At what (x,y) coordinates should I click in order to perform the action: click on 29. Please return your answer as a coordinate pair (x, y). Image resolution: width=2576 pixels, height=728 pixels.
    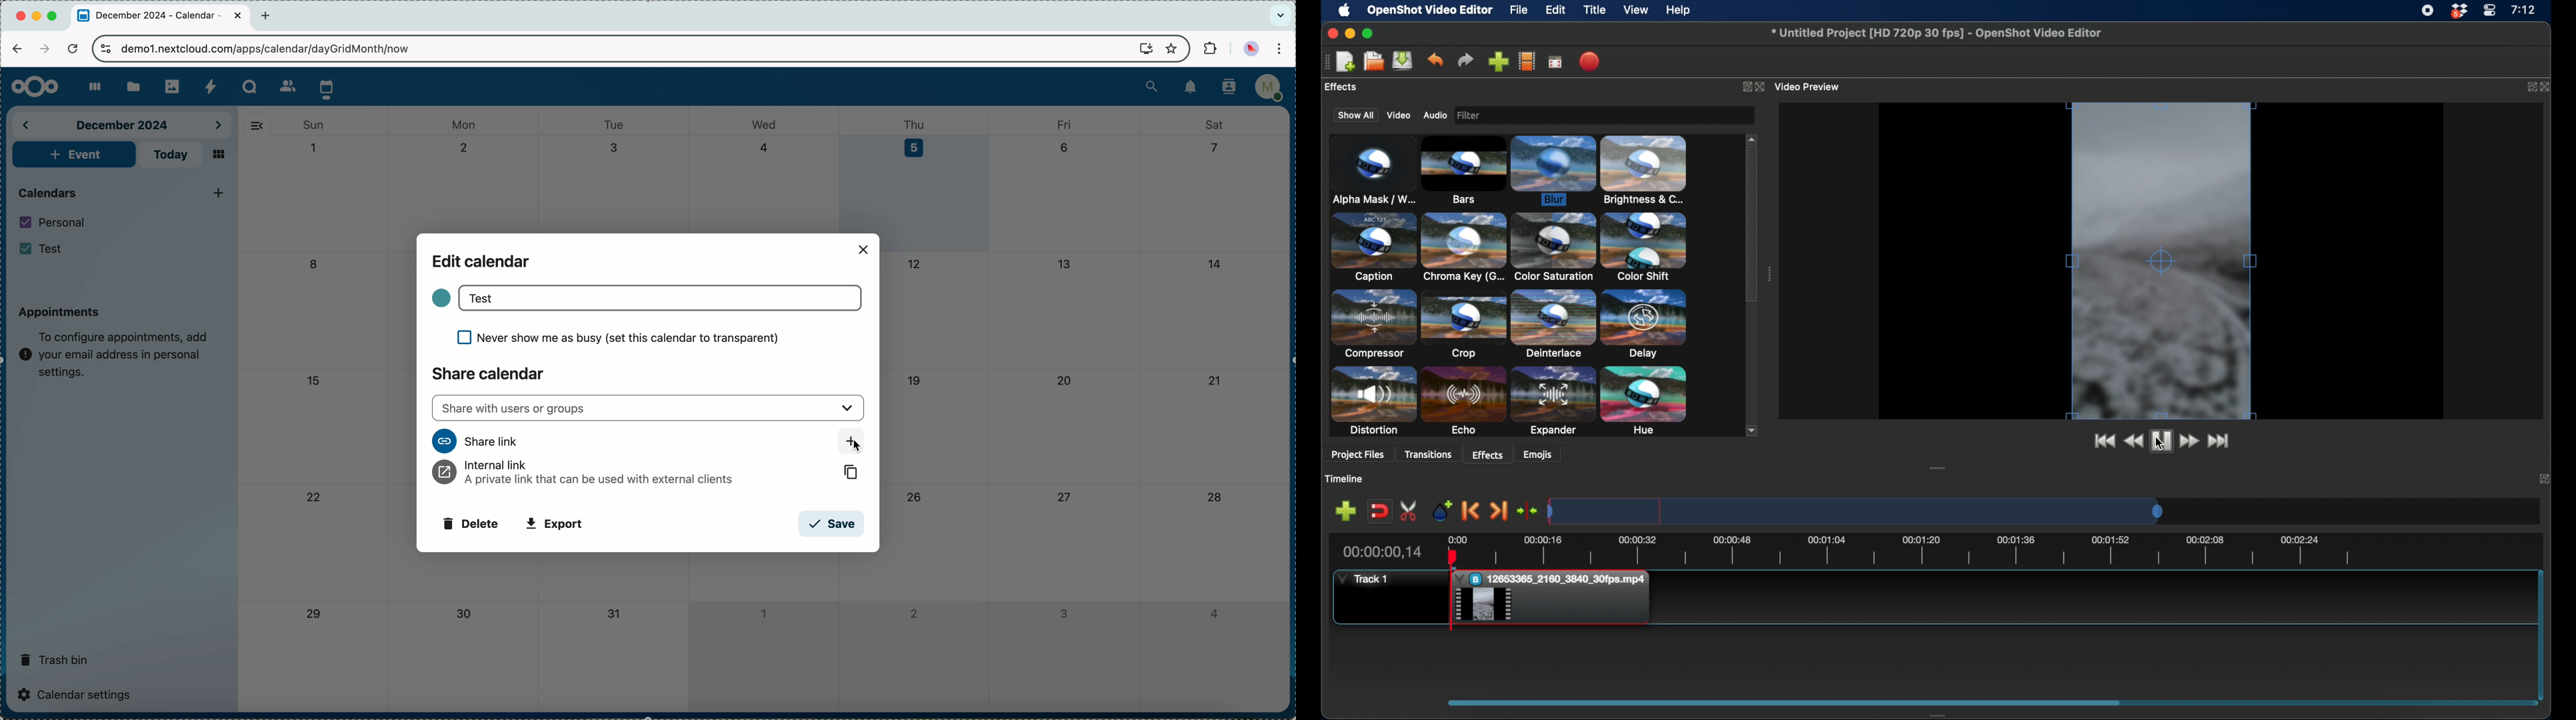
    Looking at the image, I should click on (312, 615).